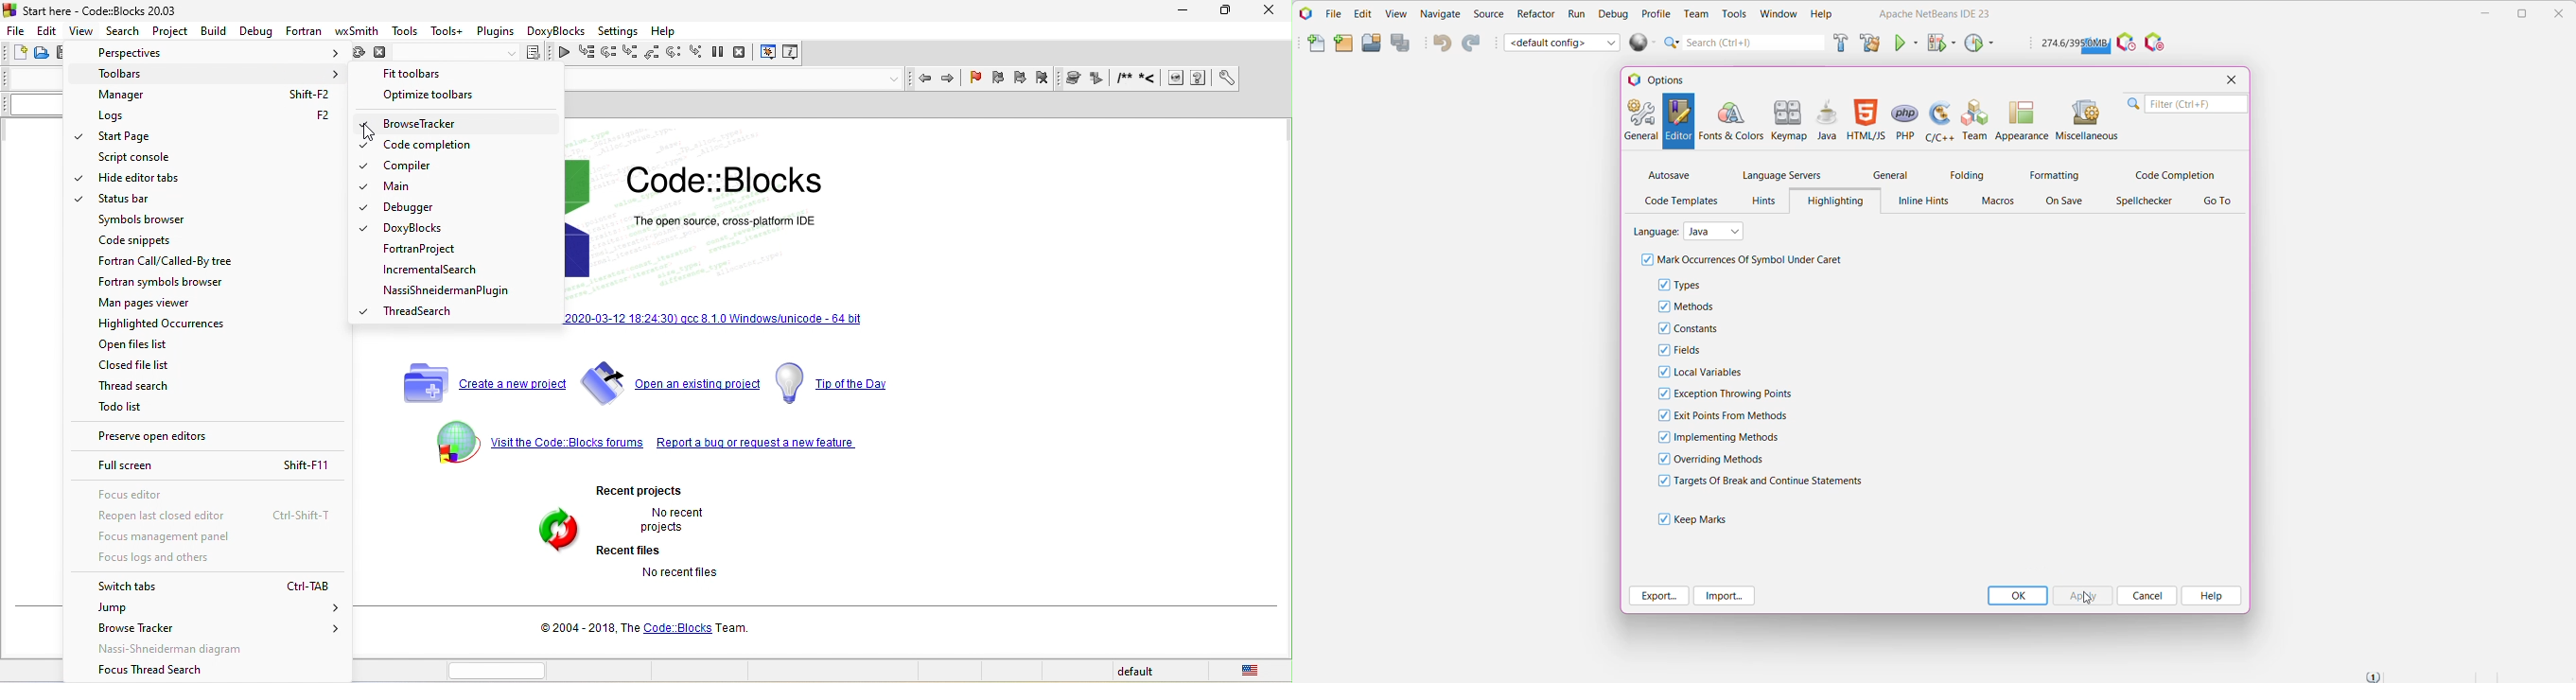 This screenshot has width=2576, height=700. Describe the element at coordinates (950, 79) in the screenshot. I see `jump forward` at that location.